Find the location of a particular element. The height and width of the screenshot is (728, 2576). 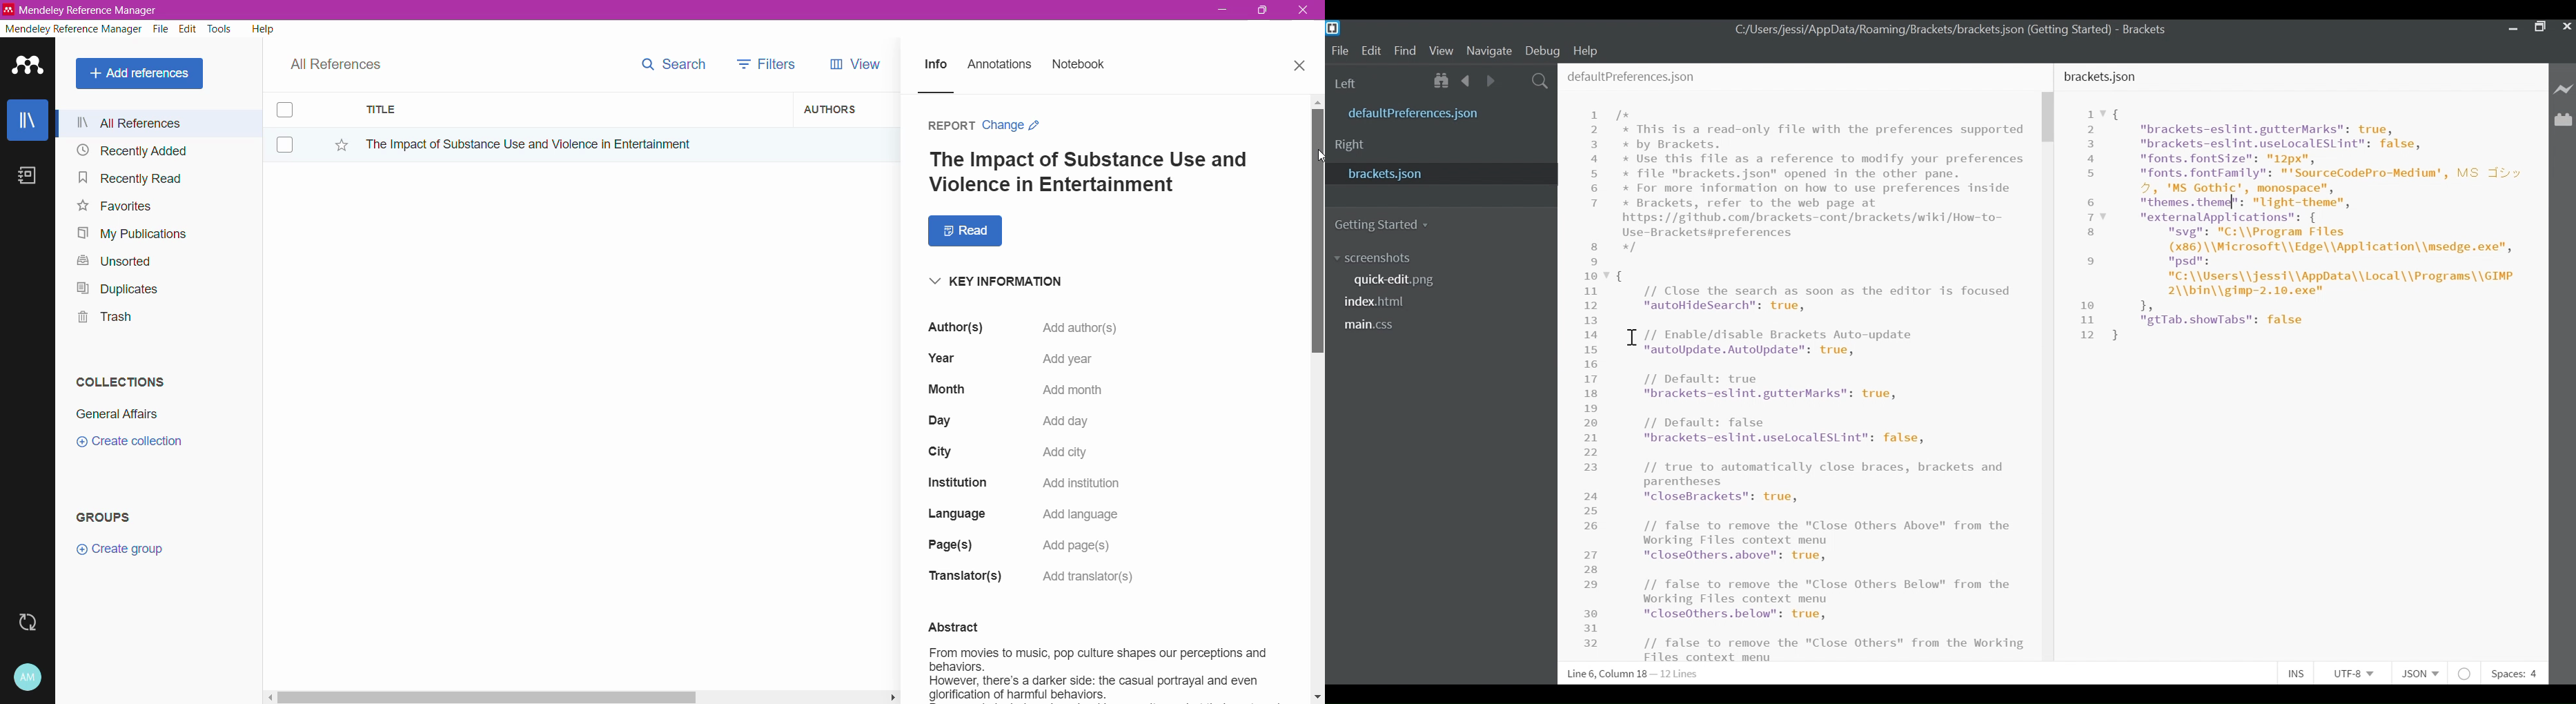

cursor is located at coordinates (1317, 156).